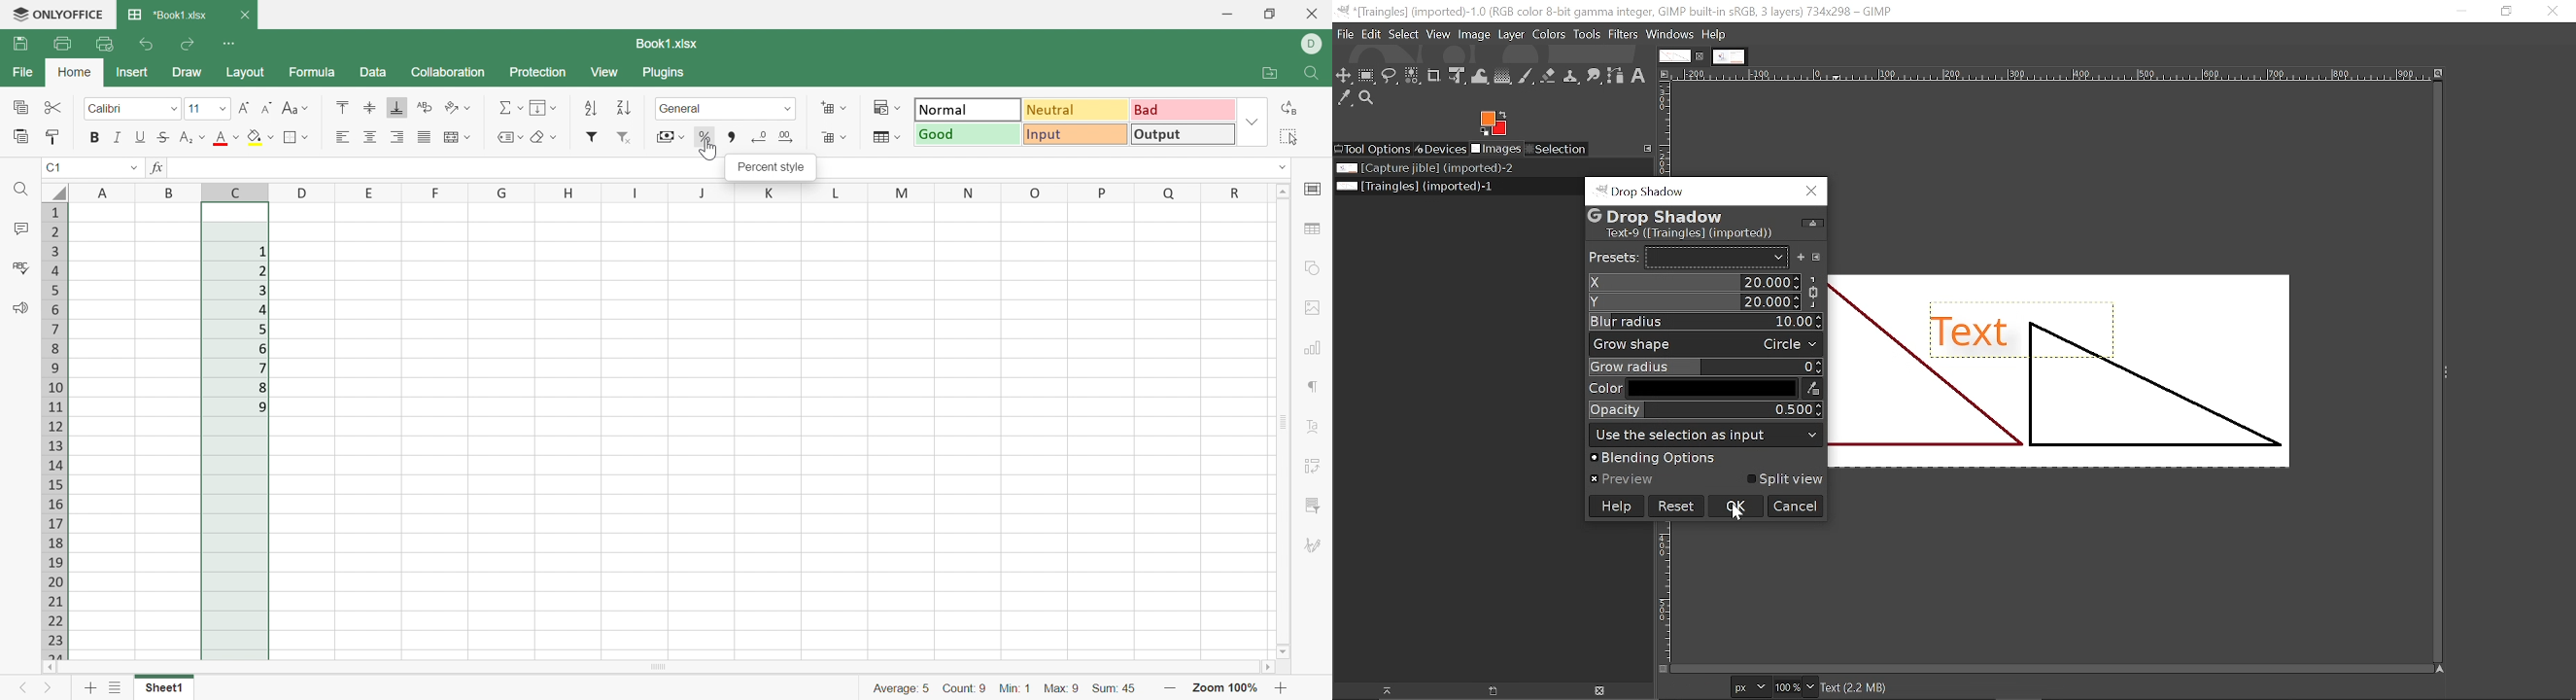  I want to click on Drop Down, so click(786, 108).